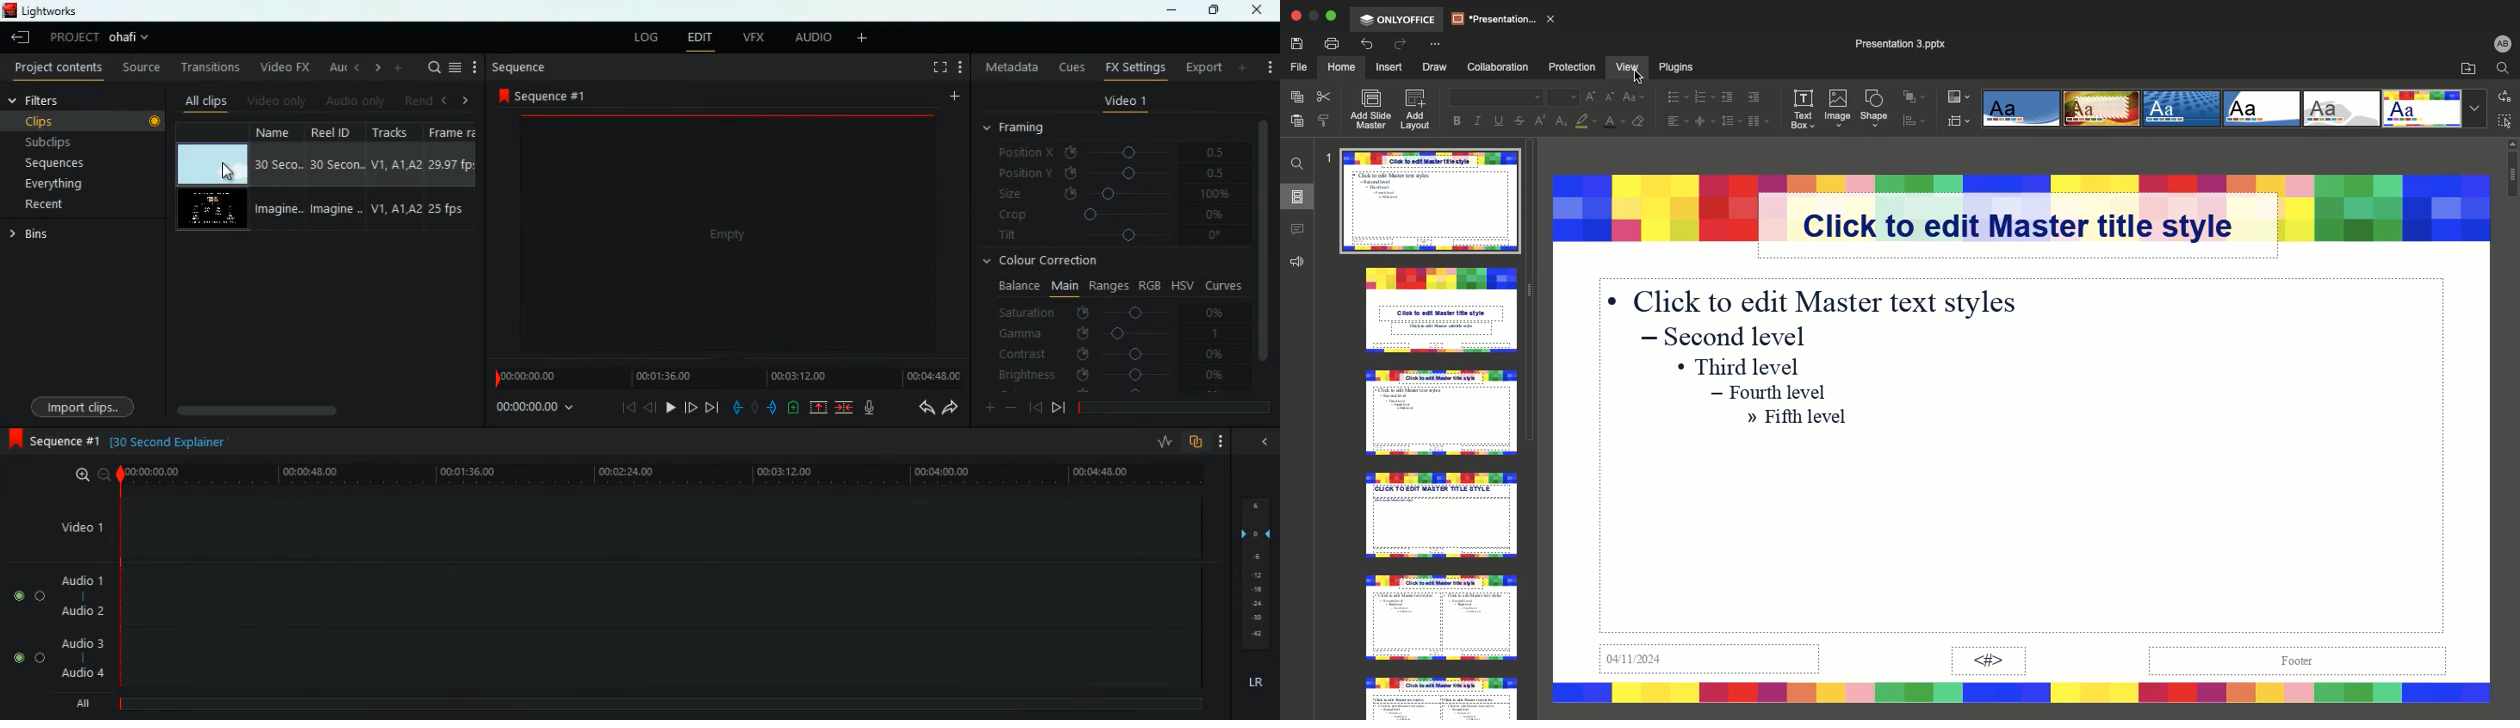  I want to click on Find, so click(2503, 68).